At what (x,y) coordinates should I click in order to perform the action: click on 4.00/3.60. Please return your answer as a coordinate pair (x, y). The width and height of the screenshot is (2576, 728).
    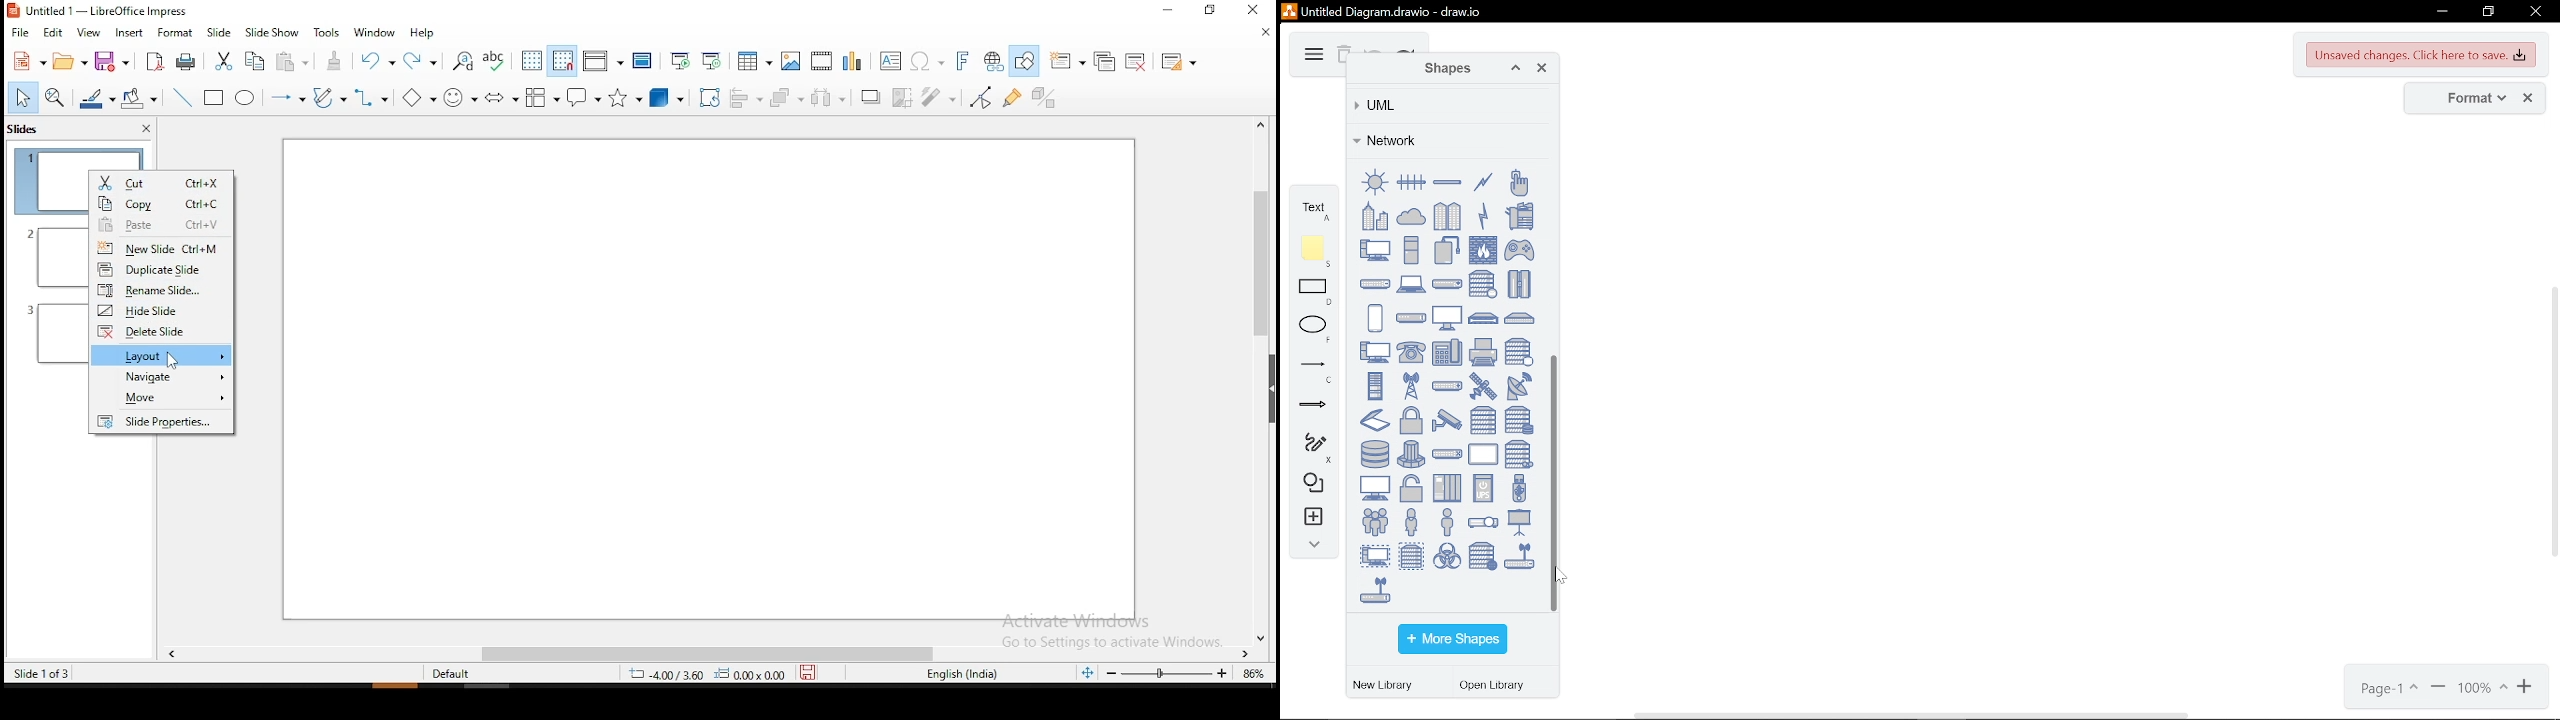
    Looking at the image, I should click on (668, 675).